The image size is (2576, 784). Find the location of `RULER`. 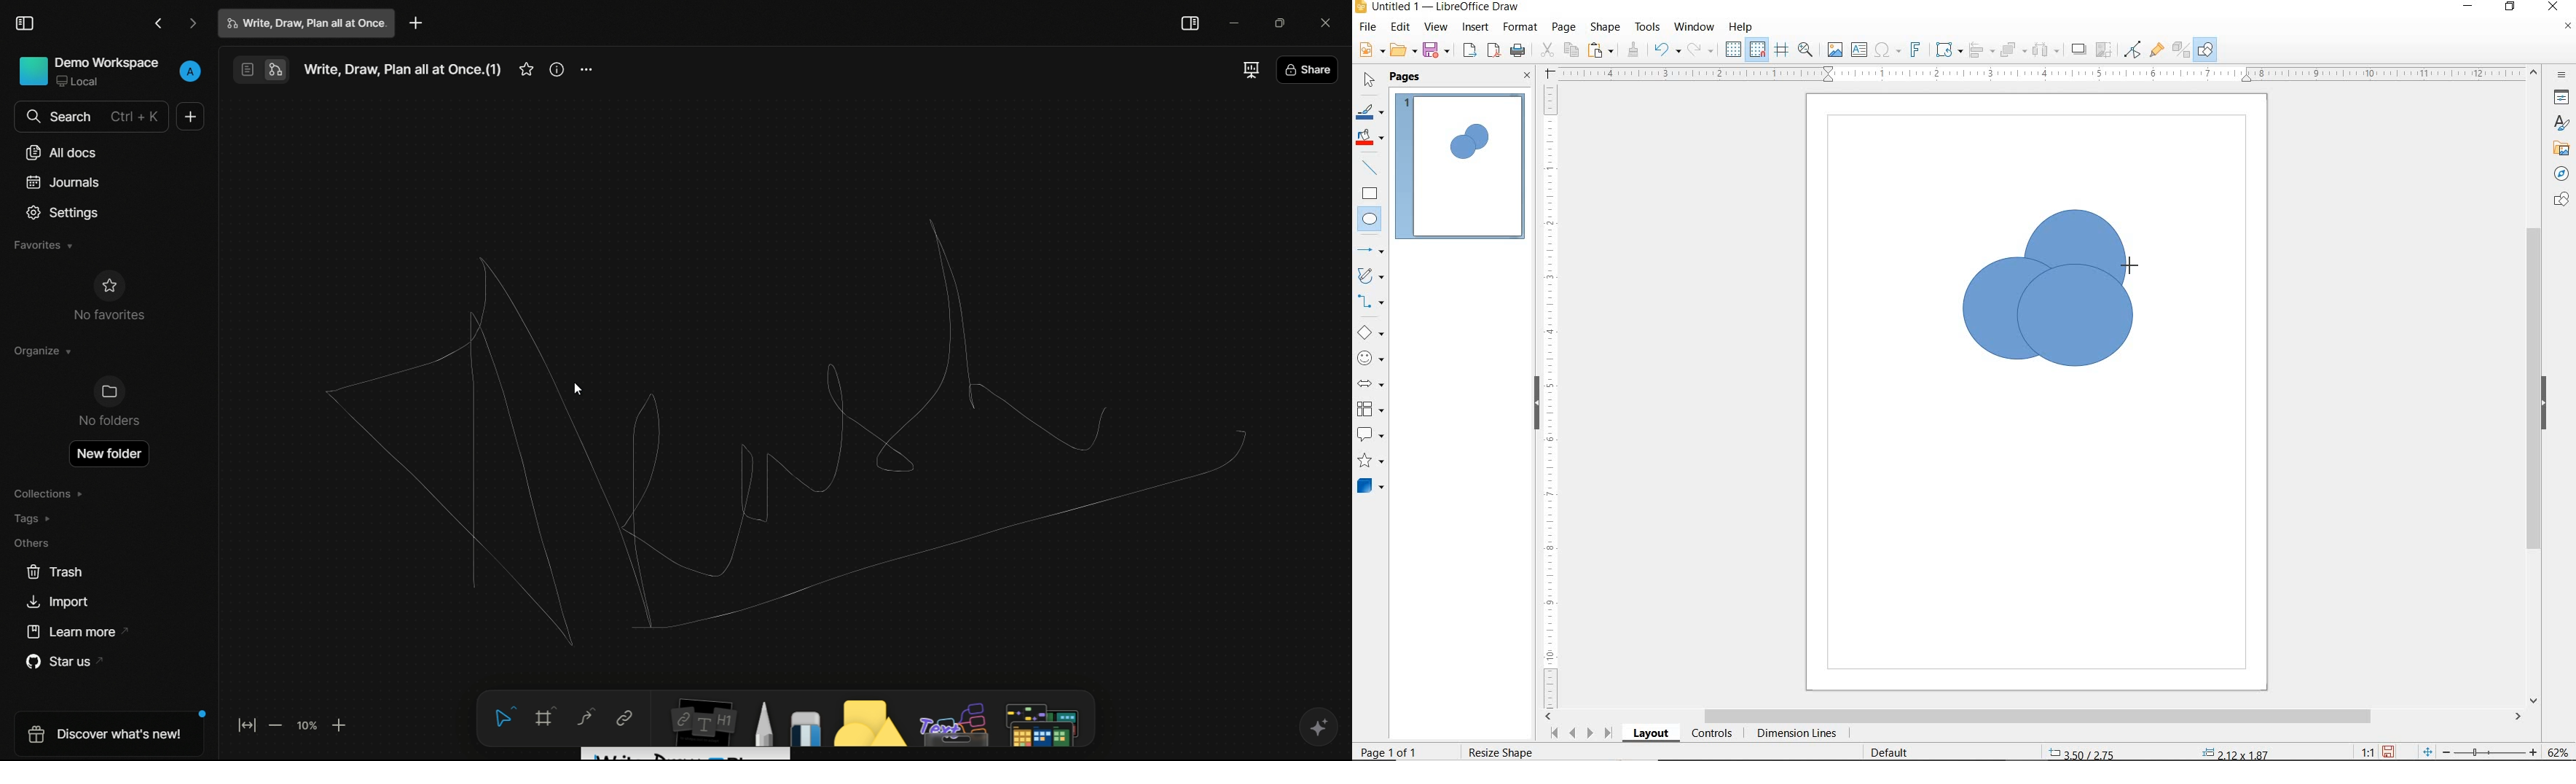

RULER is located at coordinates (1552, 394).